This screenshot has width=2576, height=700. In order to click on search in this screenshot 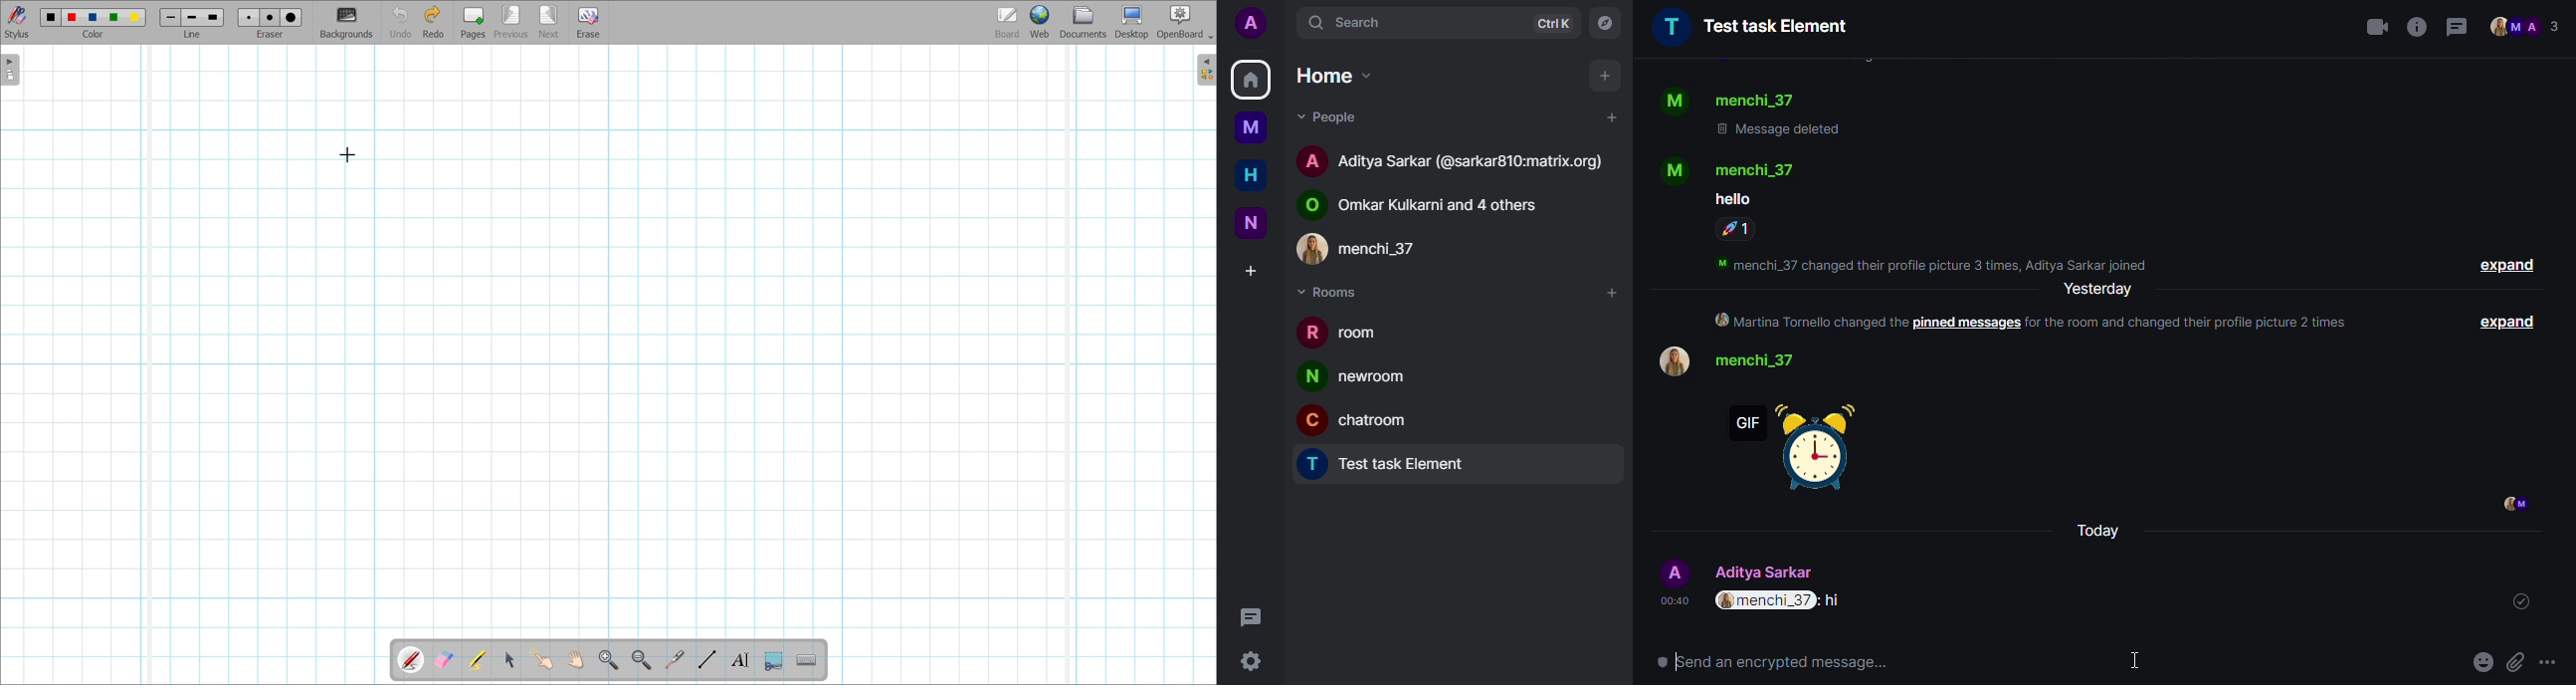, I will do `click(1355, 19)`.